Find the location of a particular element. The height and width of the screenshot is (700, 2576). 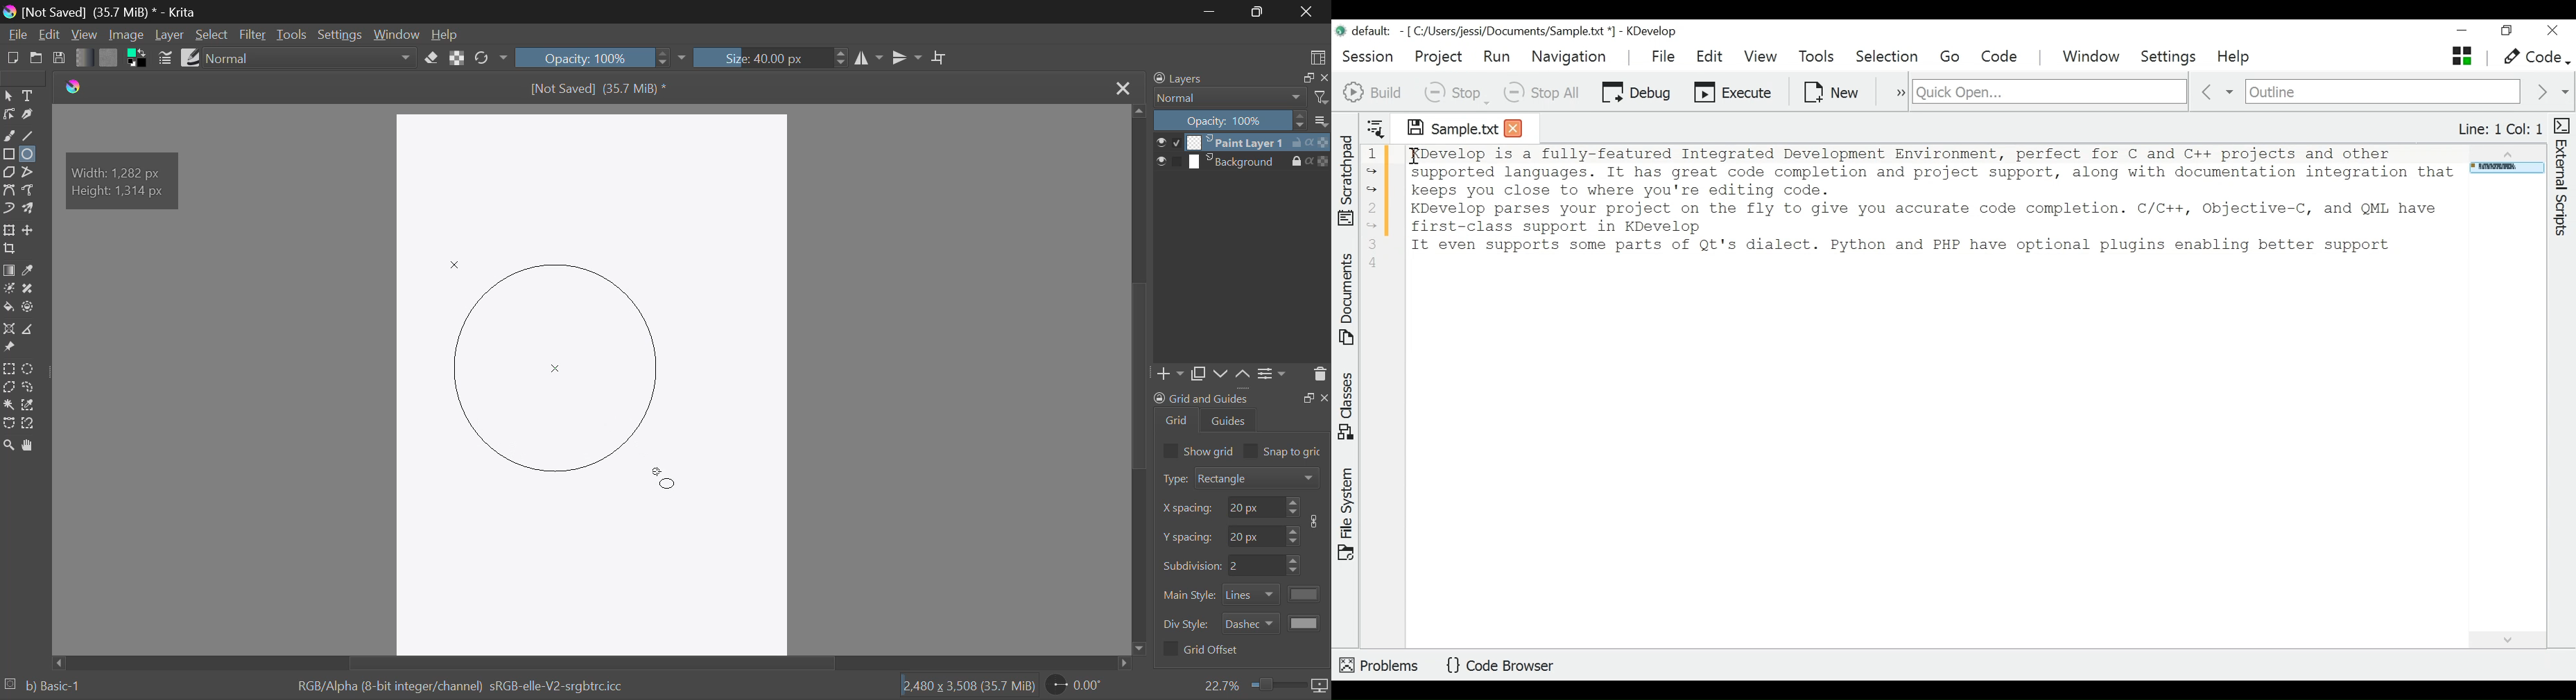

Eraser is located at coordinates (433, 58).